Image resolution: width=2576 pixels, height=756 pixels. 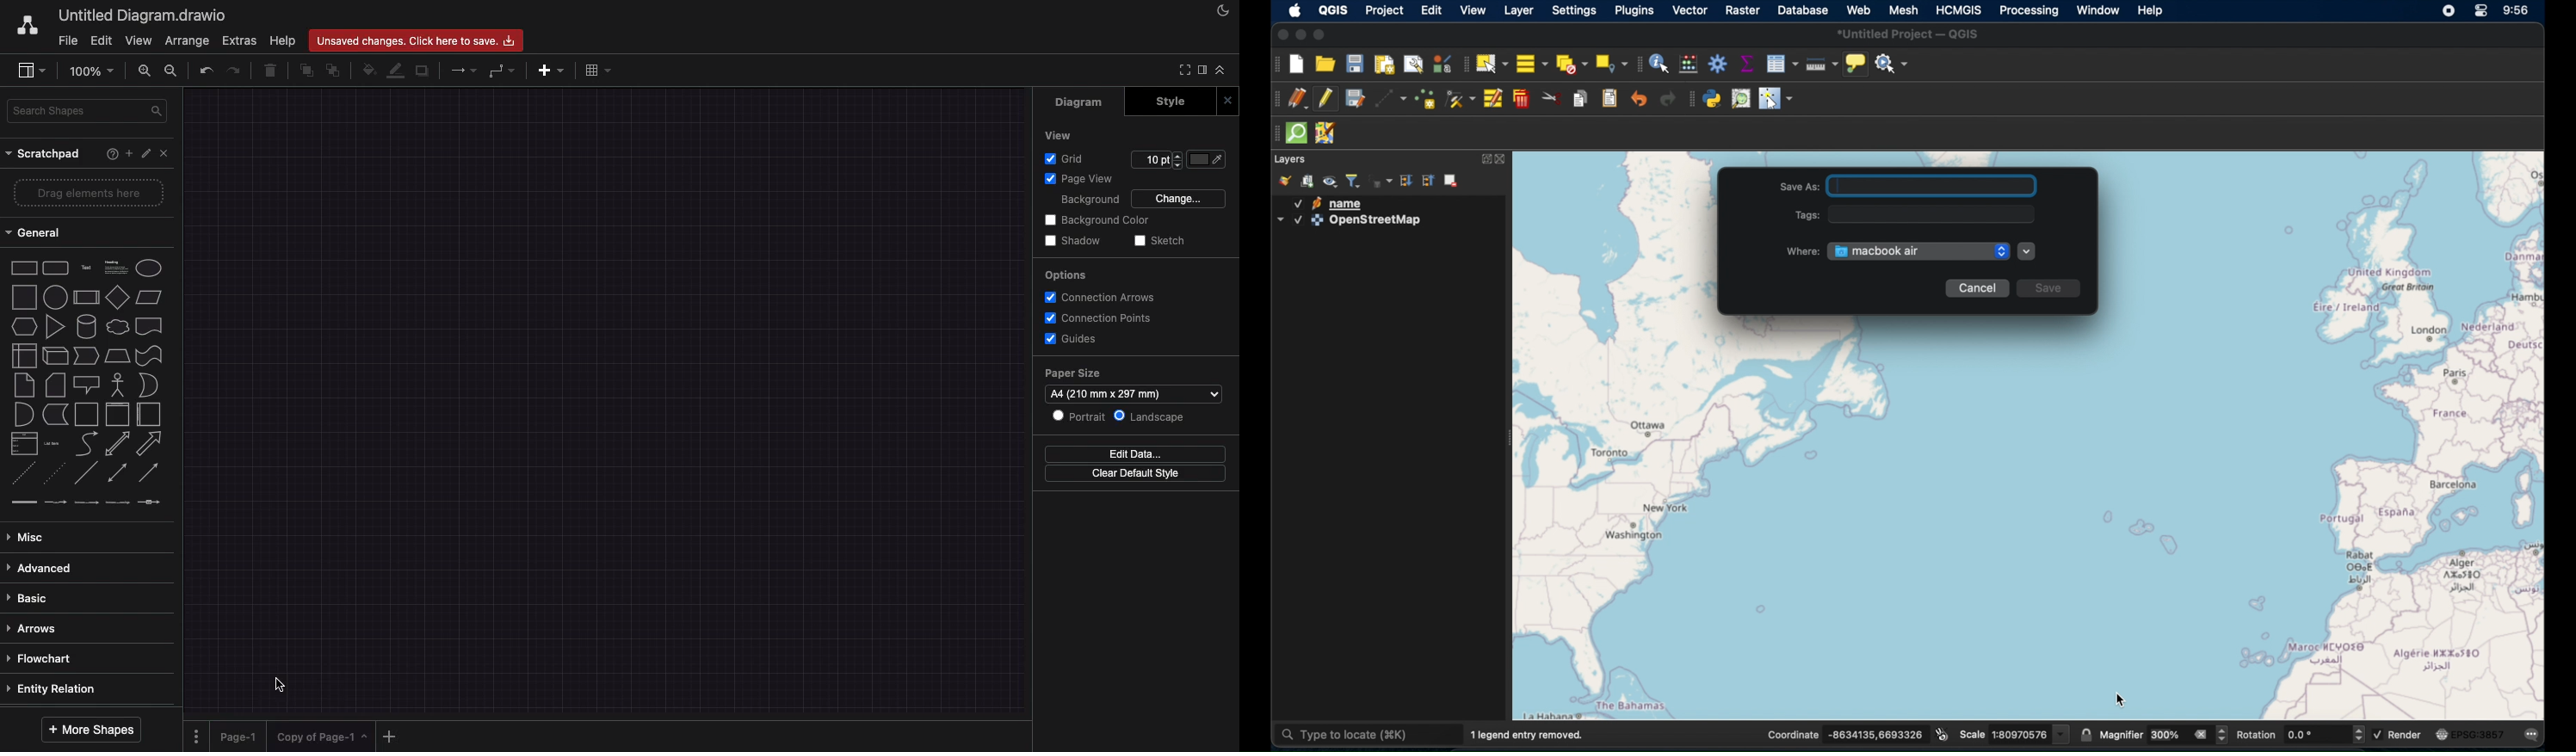 I want to click on digitizing toolbar, so click(x=1275, y=101).